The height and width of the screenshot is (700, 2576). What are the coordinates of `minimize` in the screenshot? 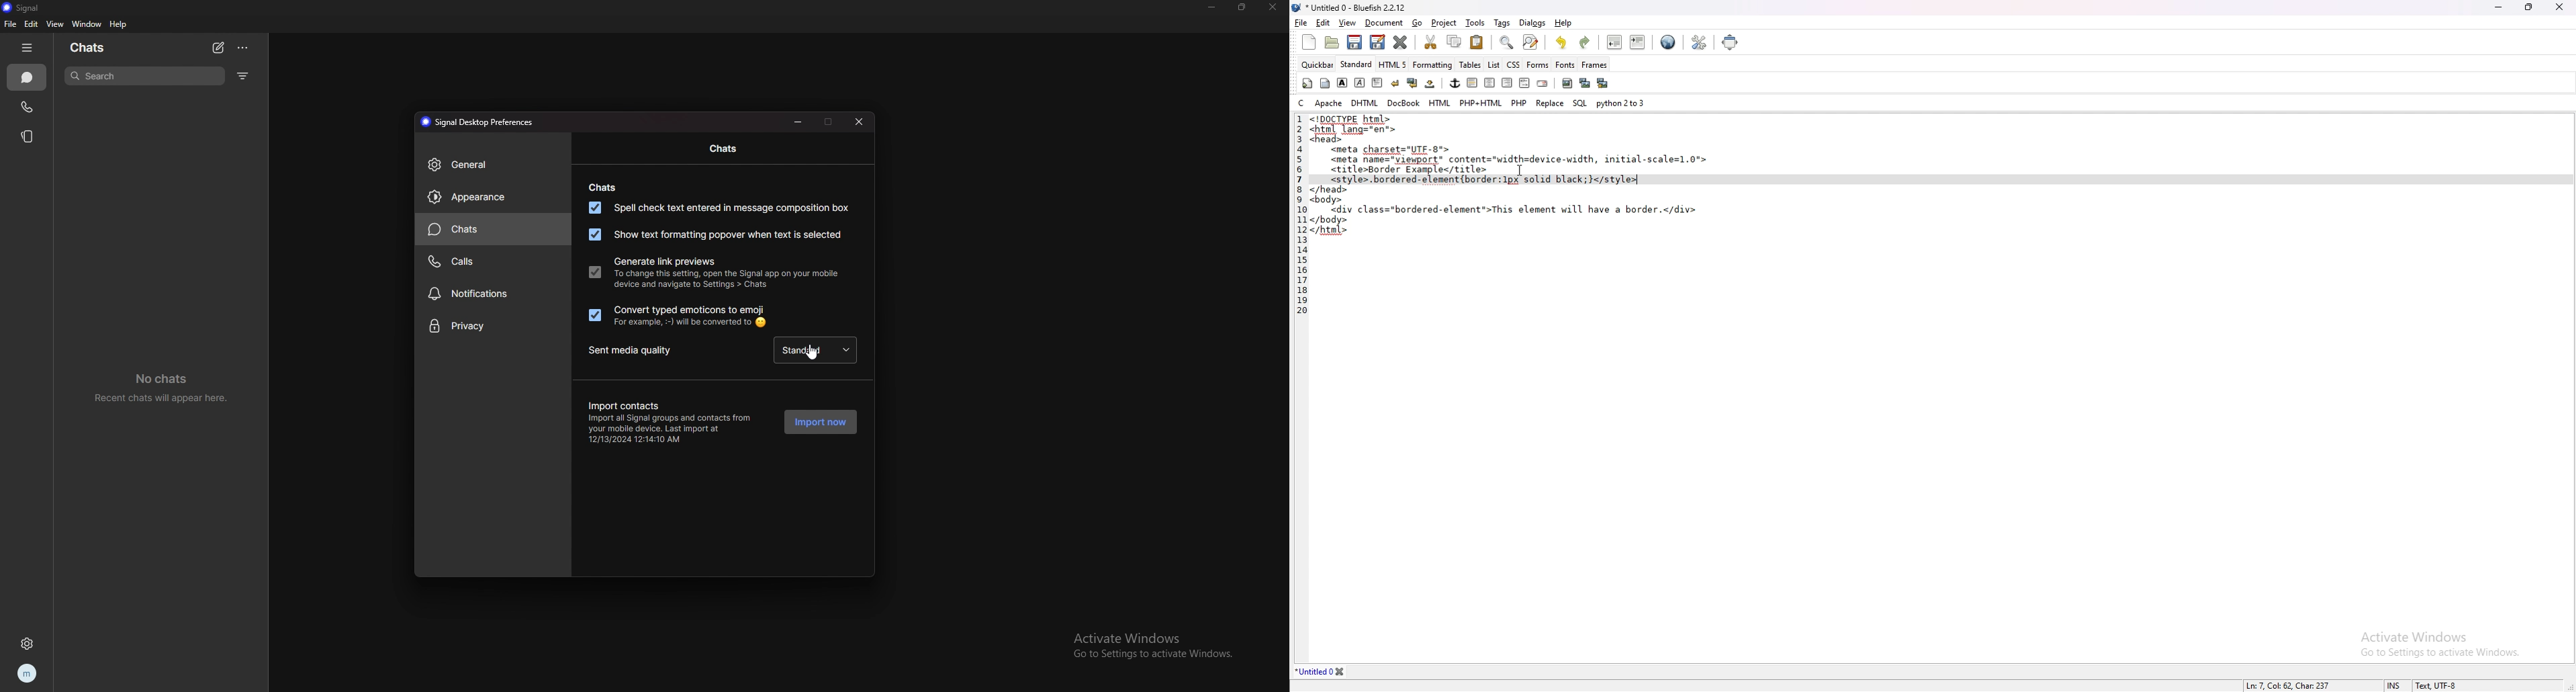 It's located at (798, 121).